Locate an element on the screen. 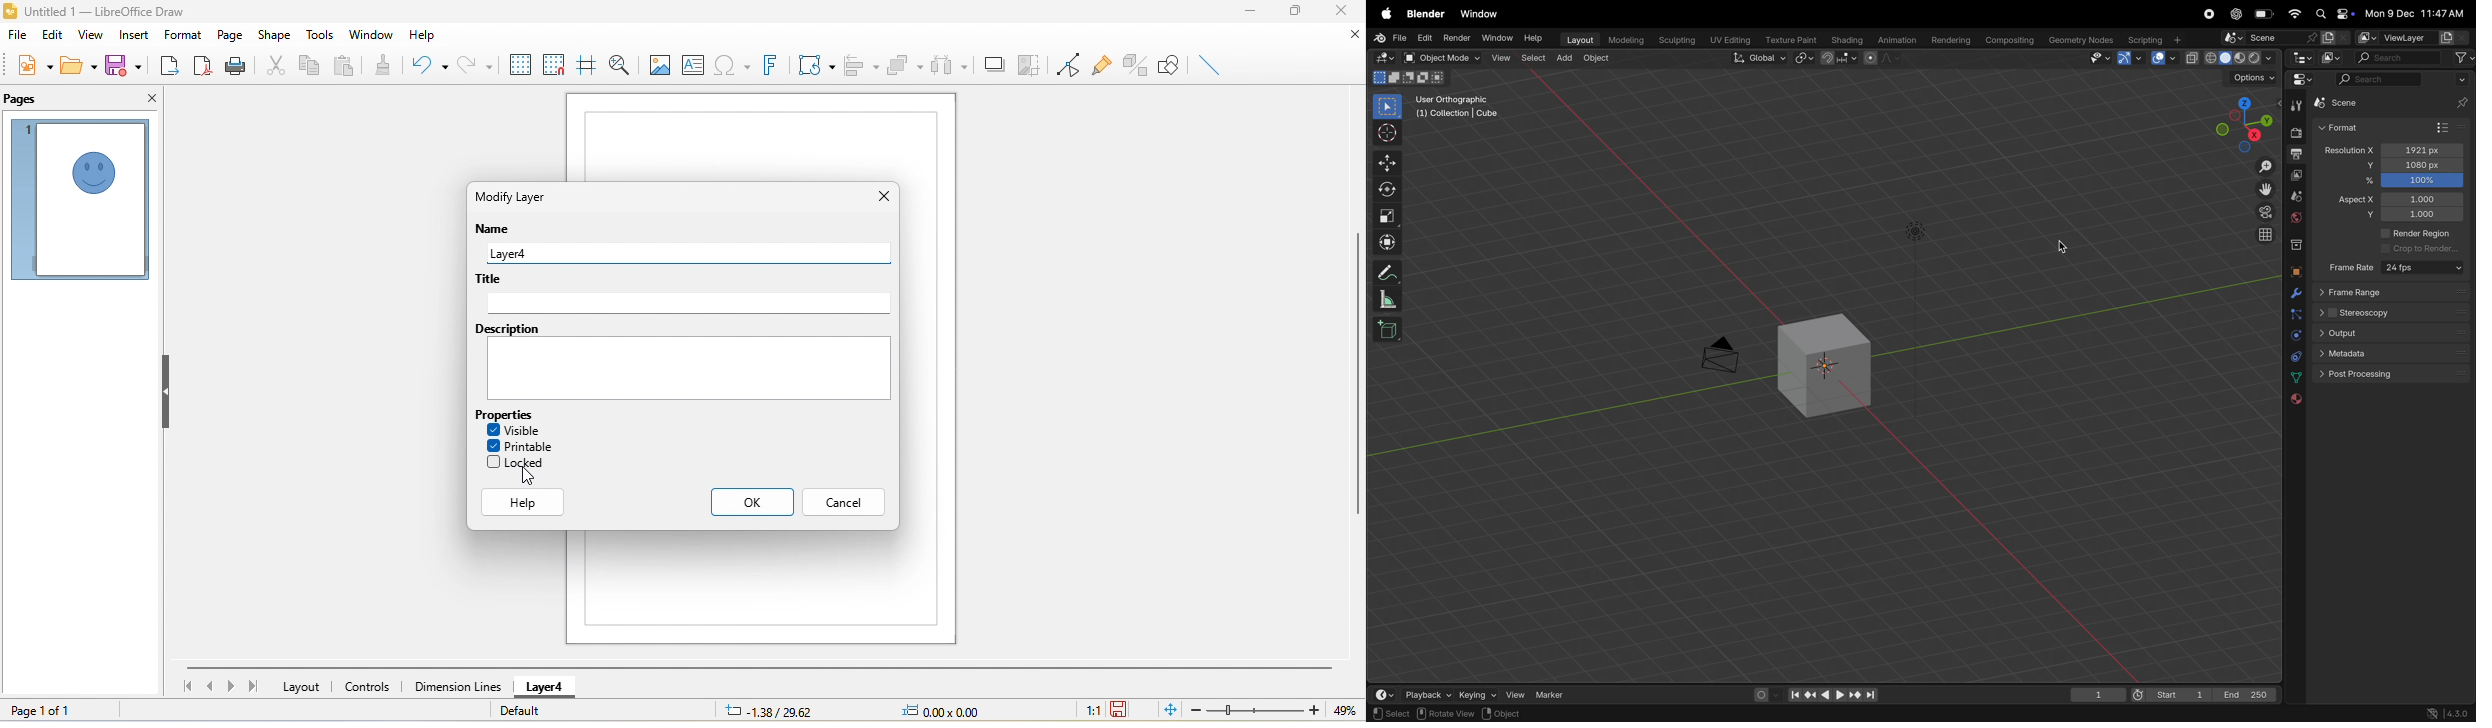 This screenshot has height=728, width=2492. chatgpt is located at coordinates (2235, 15).